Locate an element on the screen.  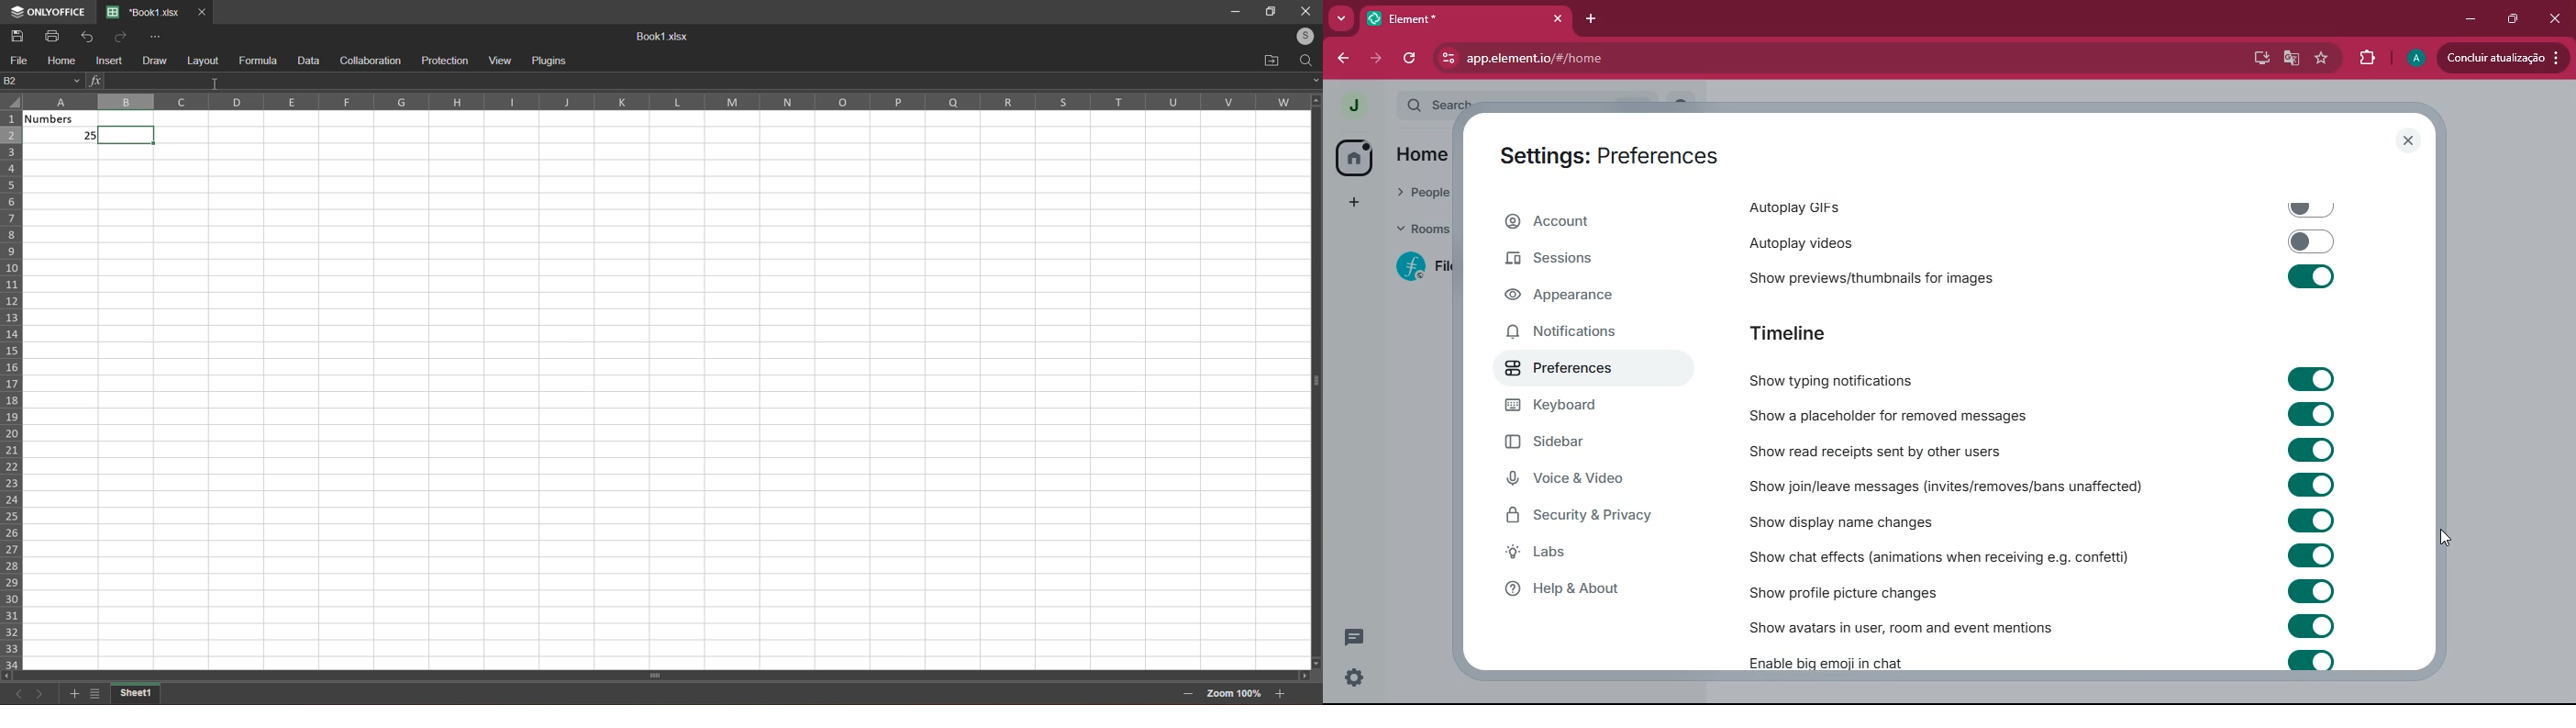
data is located at coordinates (307, 60).